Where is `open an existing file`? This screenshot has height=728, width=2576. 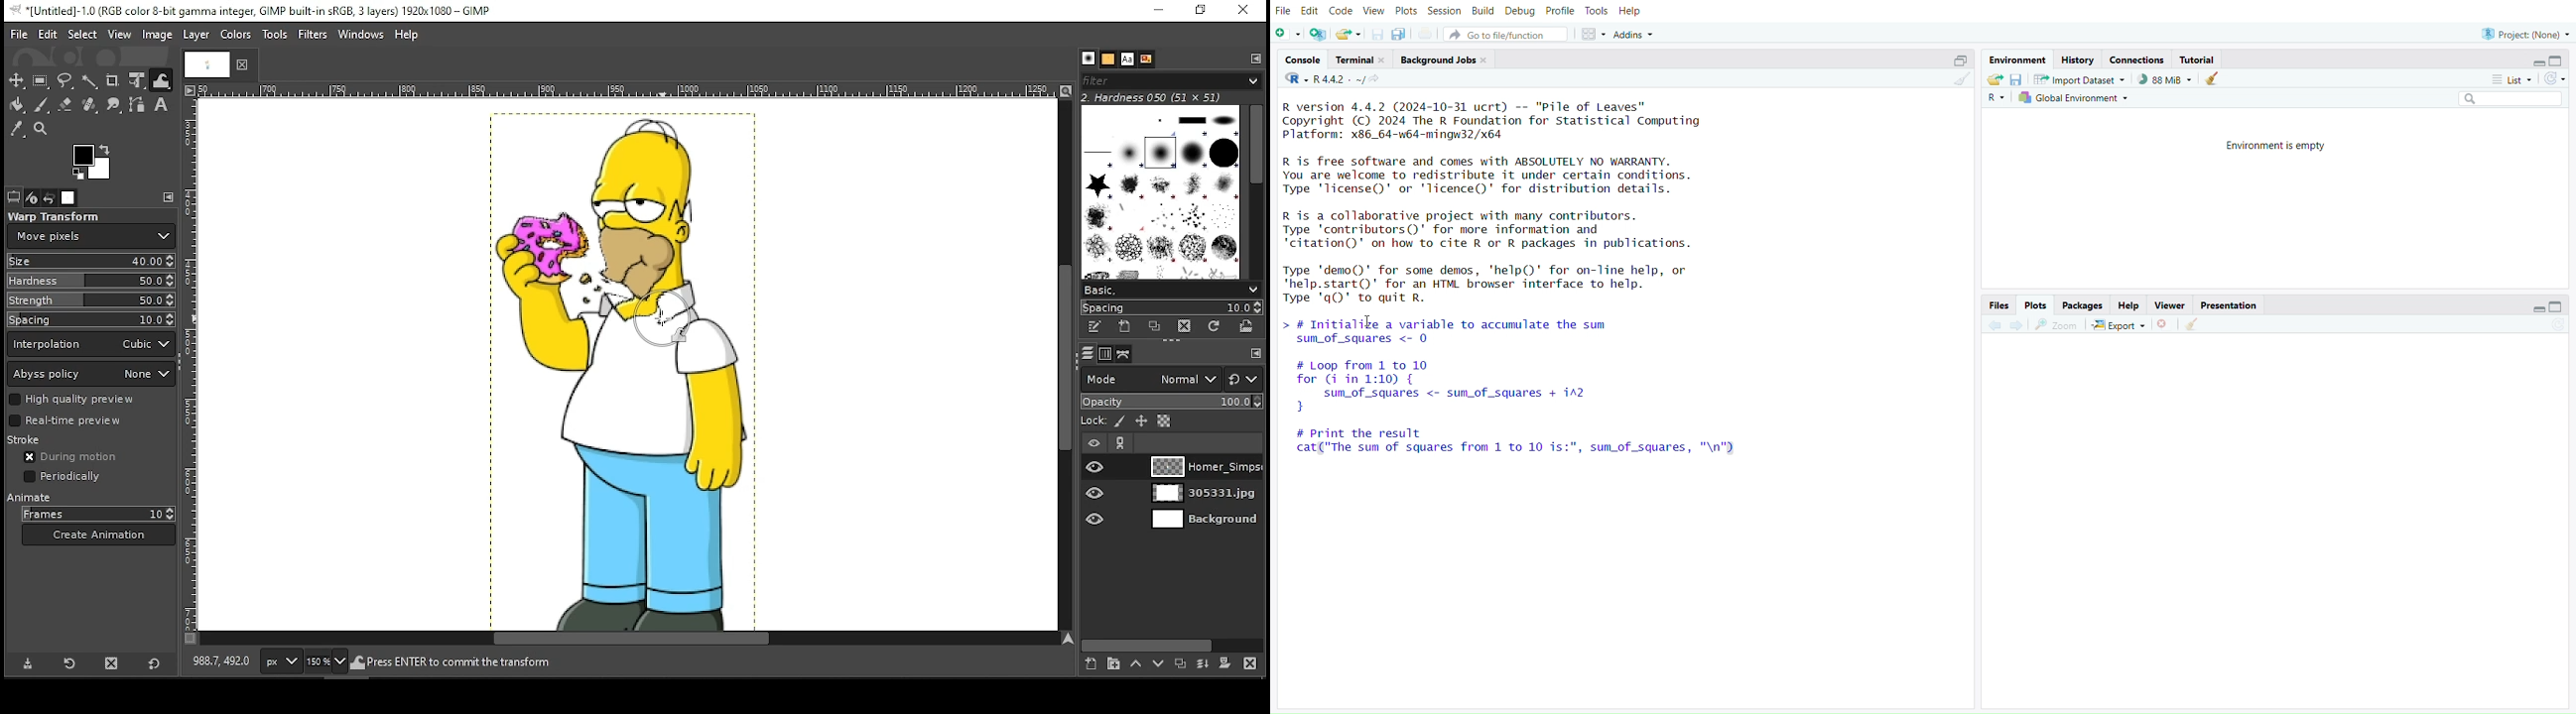
open an existing file is located at coordinates (1350, 35).